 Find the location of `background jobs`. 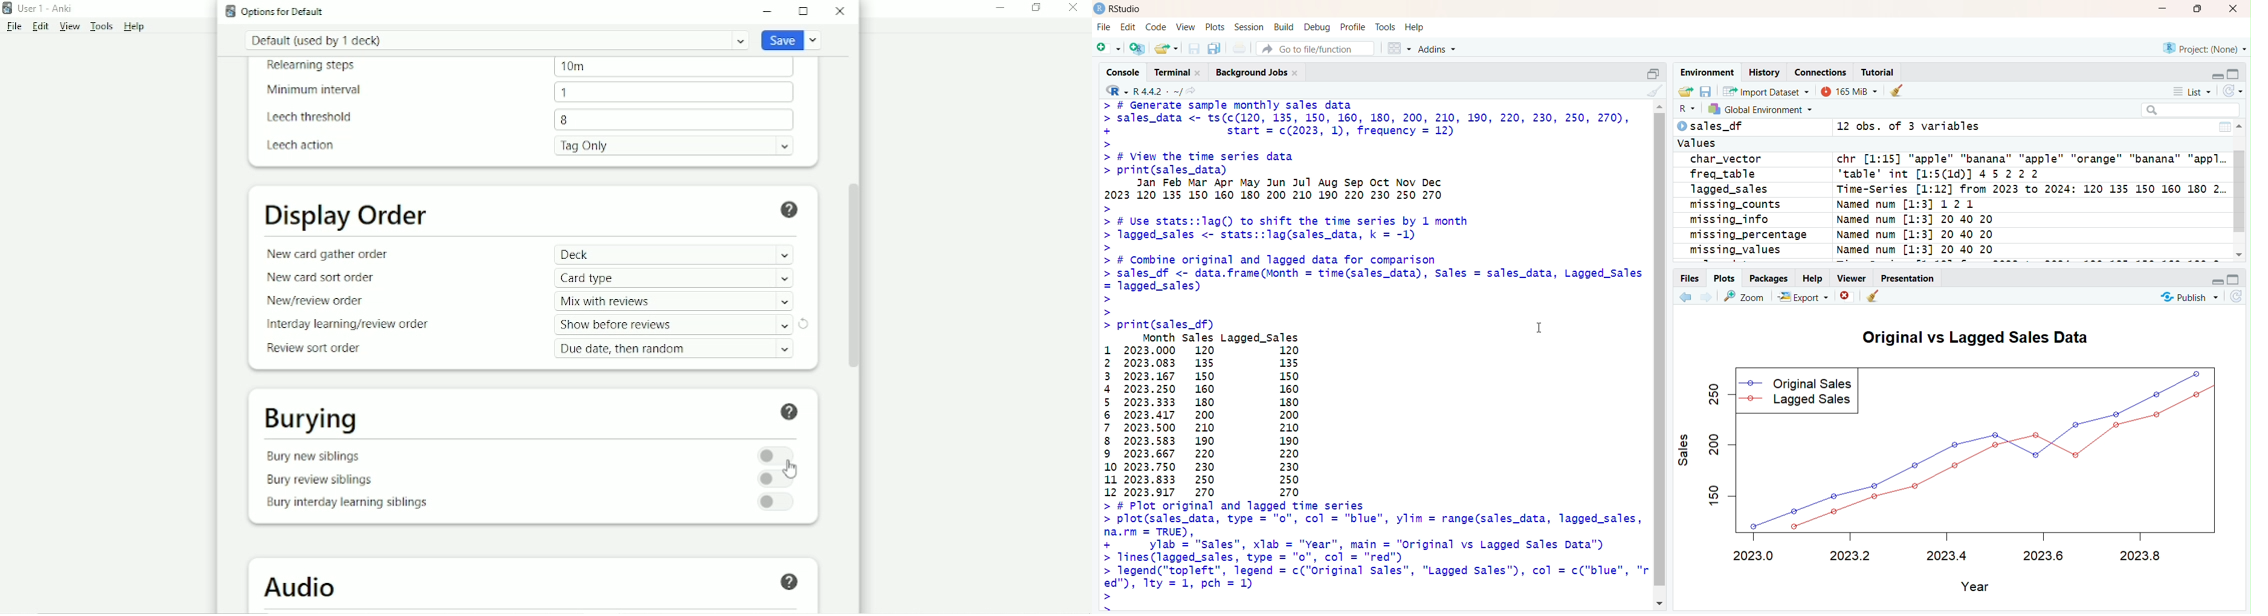

background jobs is located at coordinates (1260, 73).